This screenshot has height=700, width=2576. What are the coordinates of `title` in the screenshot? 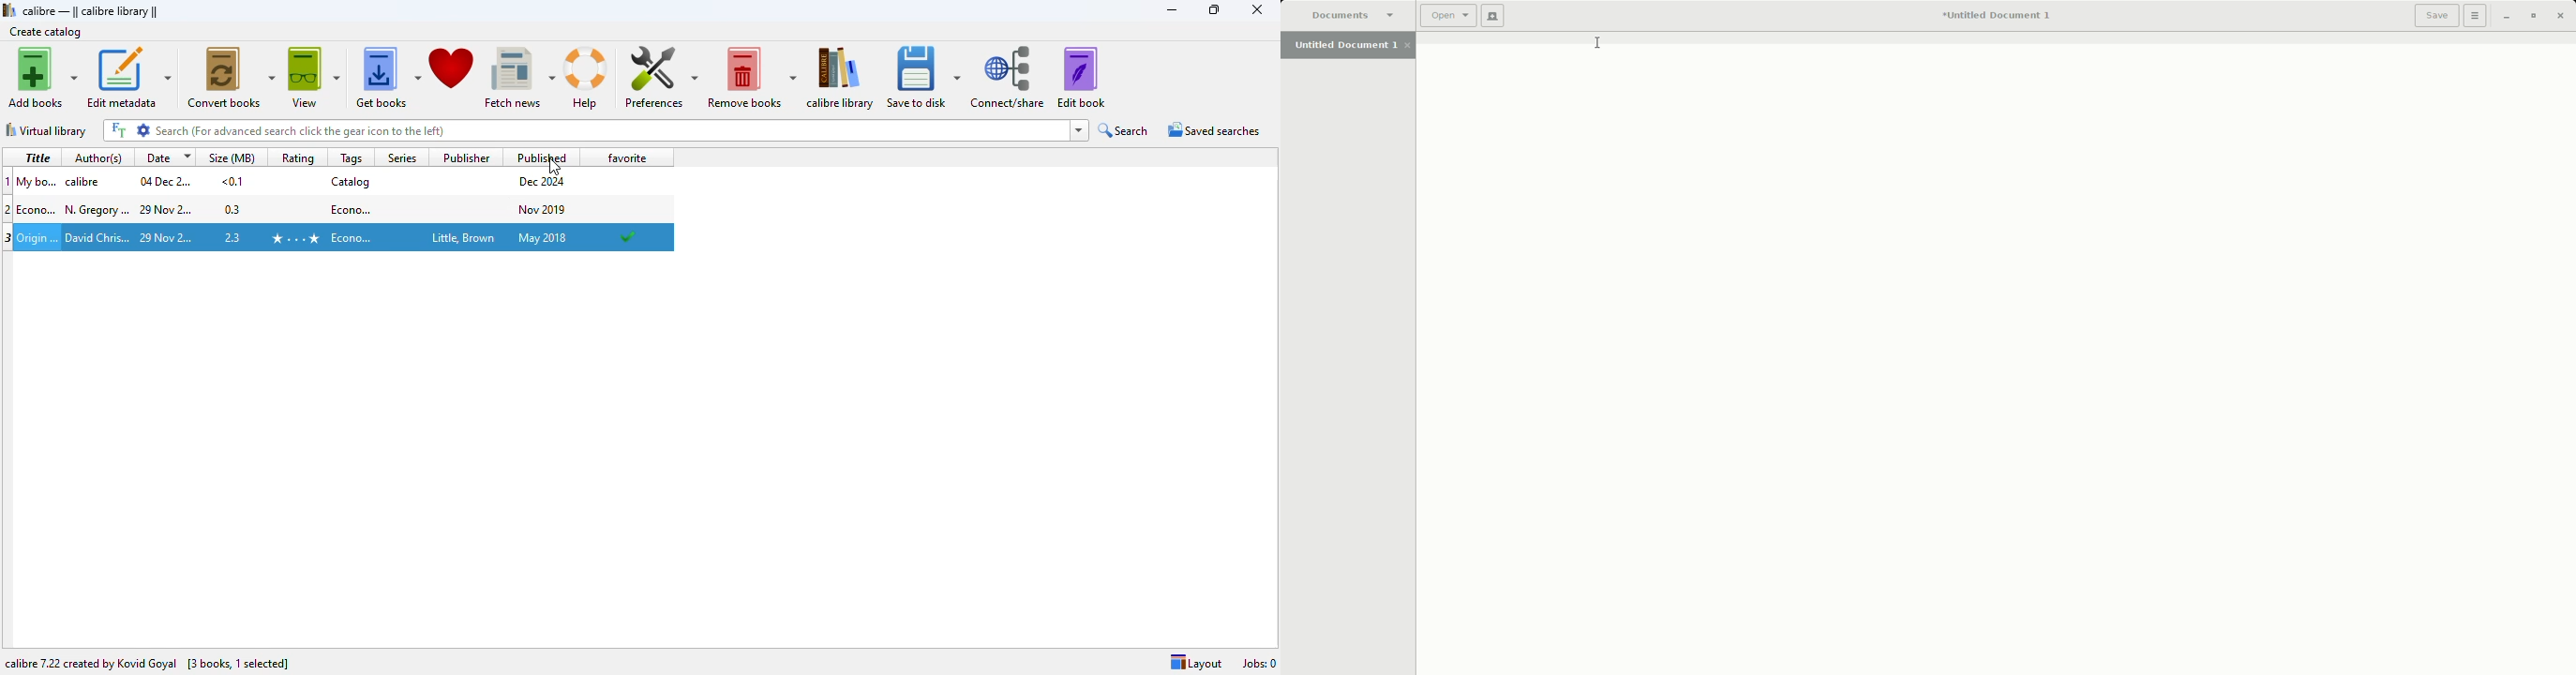 It's located at (37, 157).